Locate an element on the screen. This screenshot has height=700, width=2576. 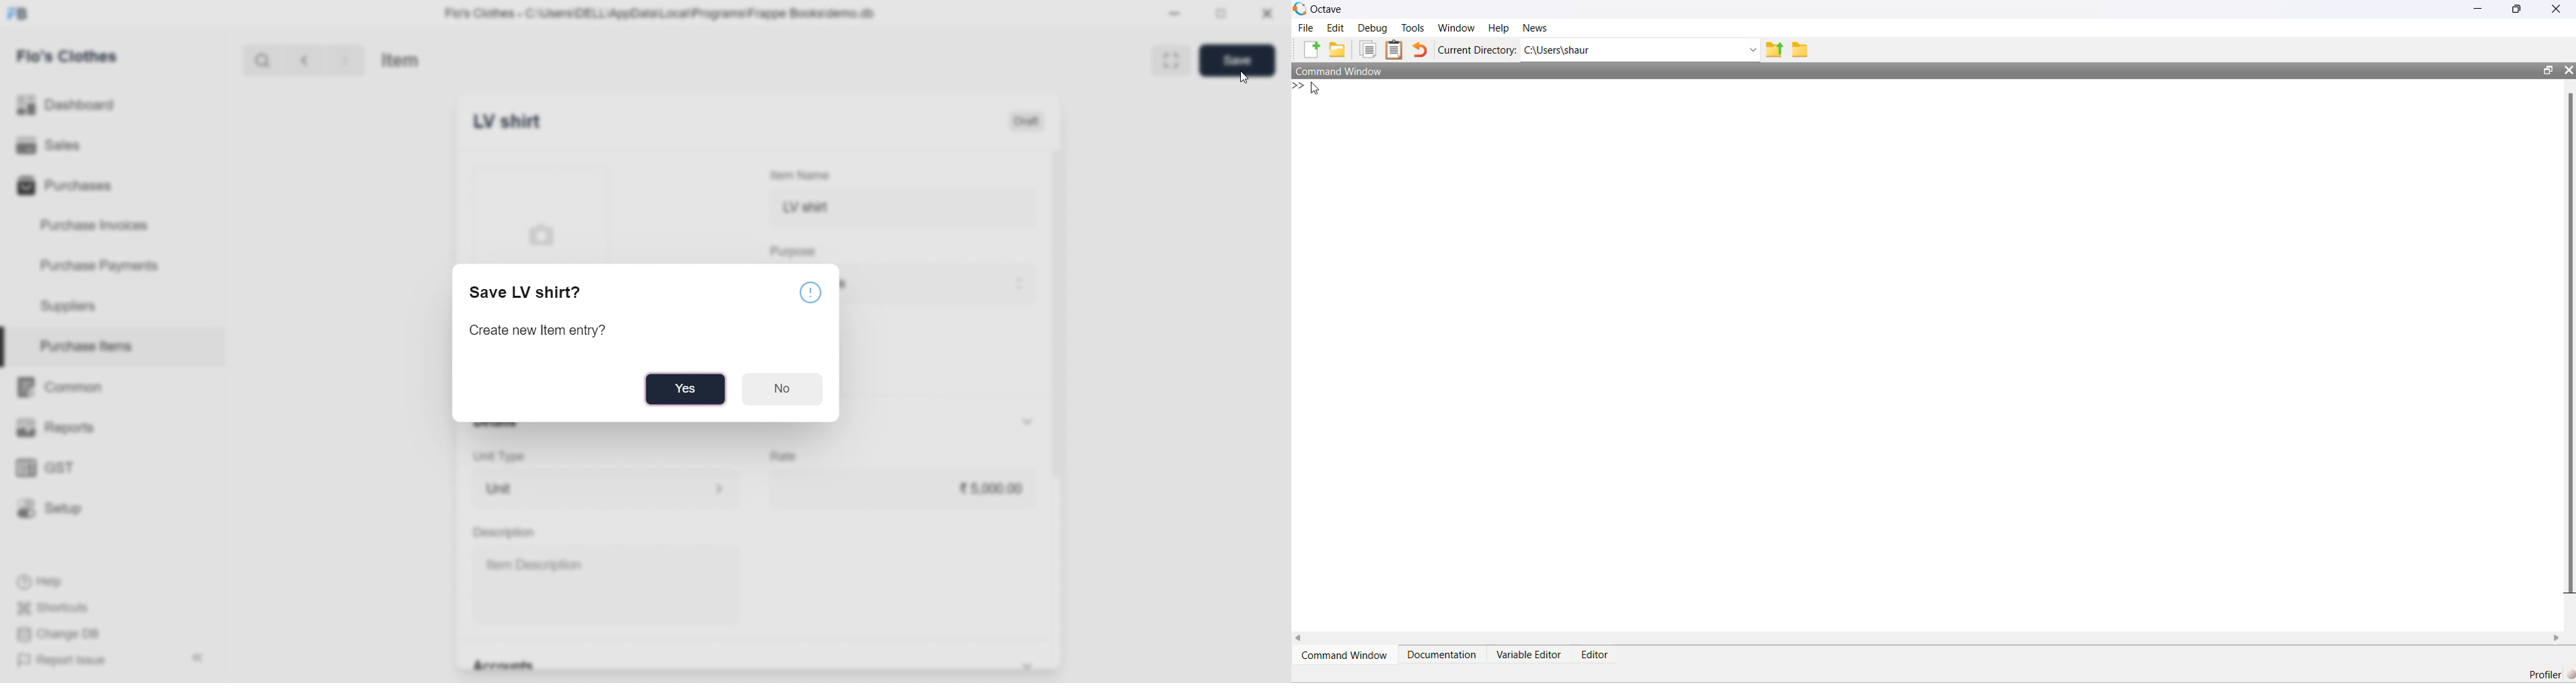
close is located at coordinates (2570, 70).